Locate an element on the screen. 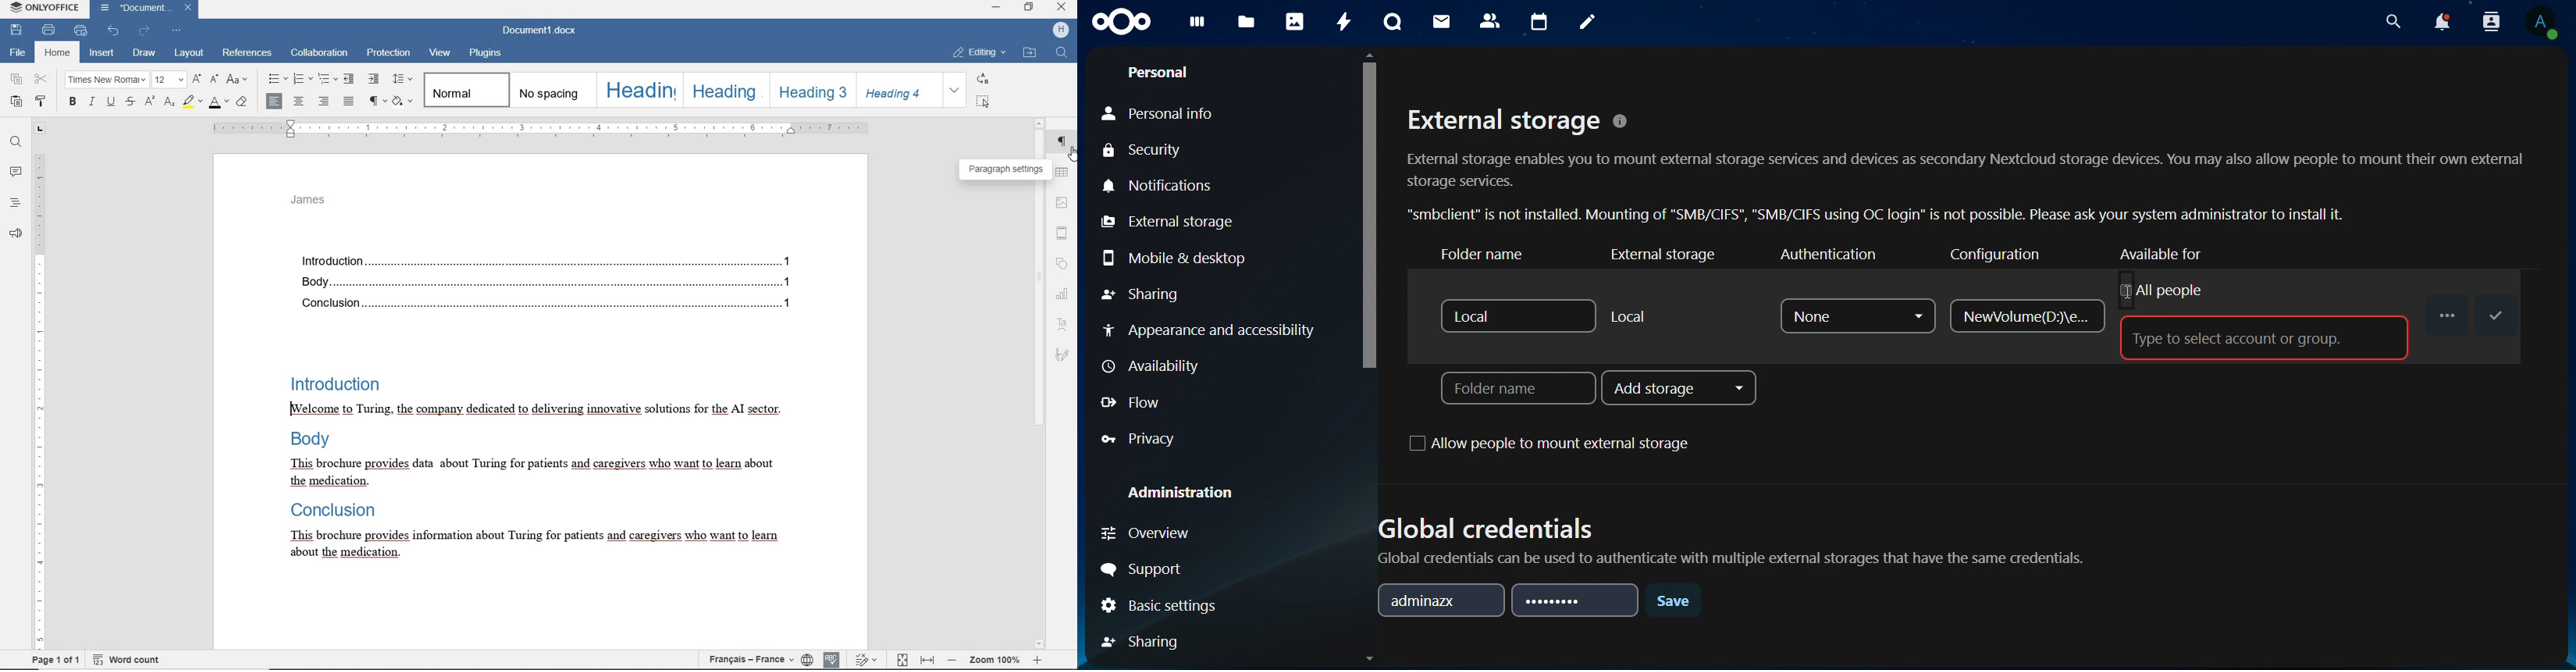 The image size is (2576, 672). font is located at coordinates (106, 80).